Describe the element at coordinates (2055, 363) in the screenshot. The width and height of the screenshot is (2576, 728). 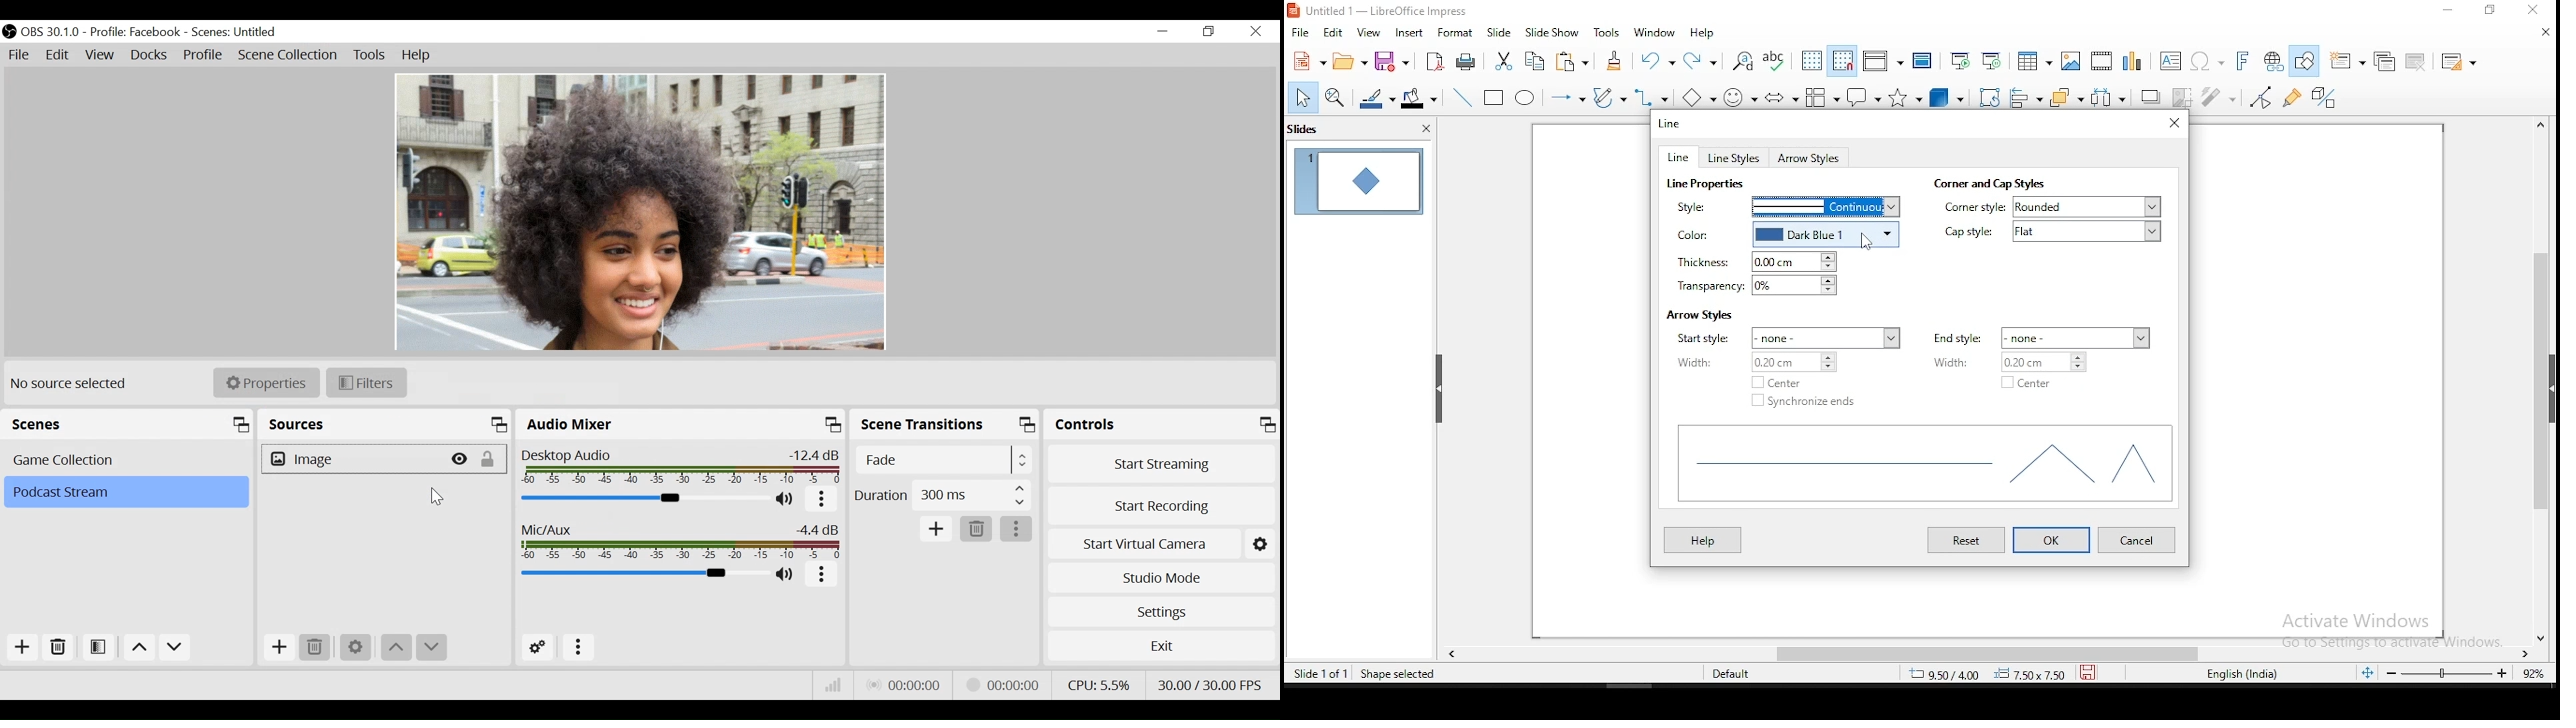
I see `0.02` at that location.